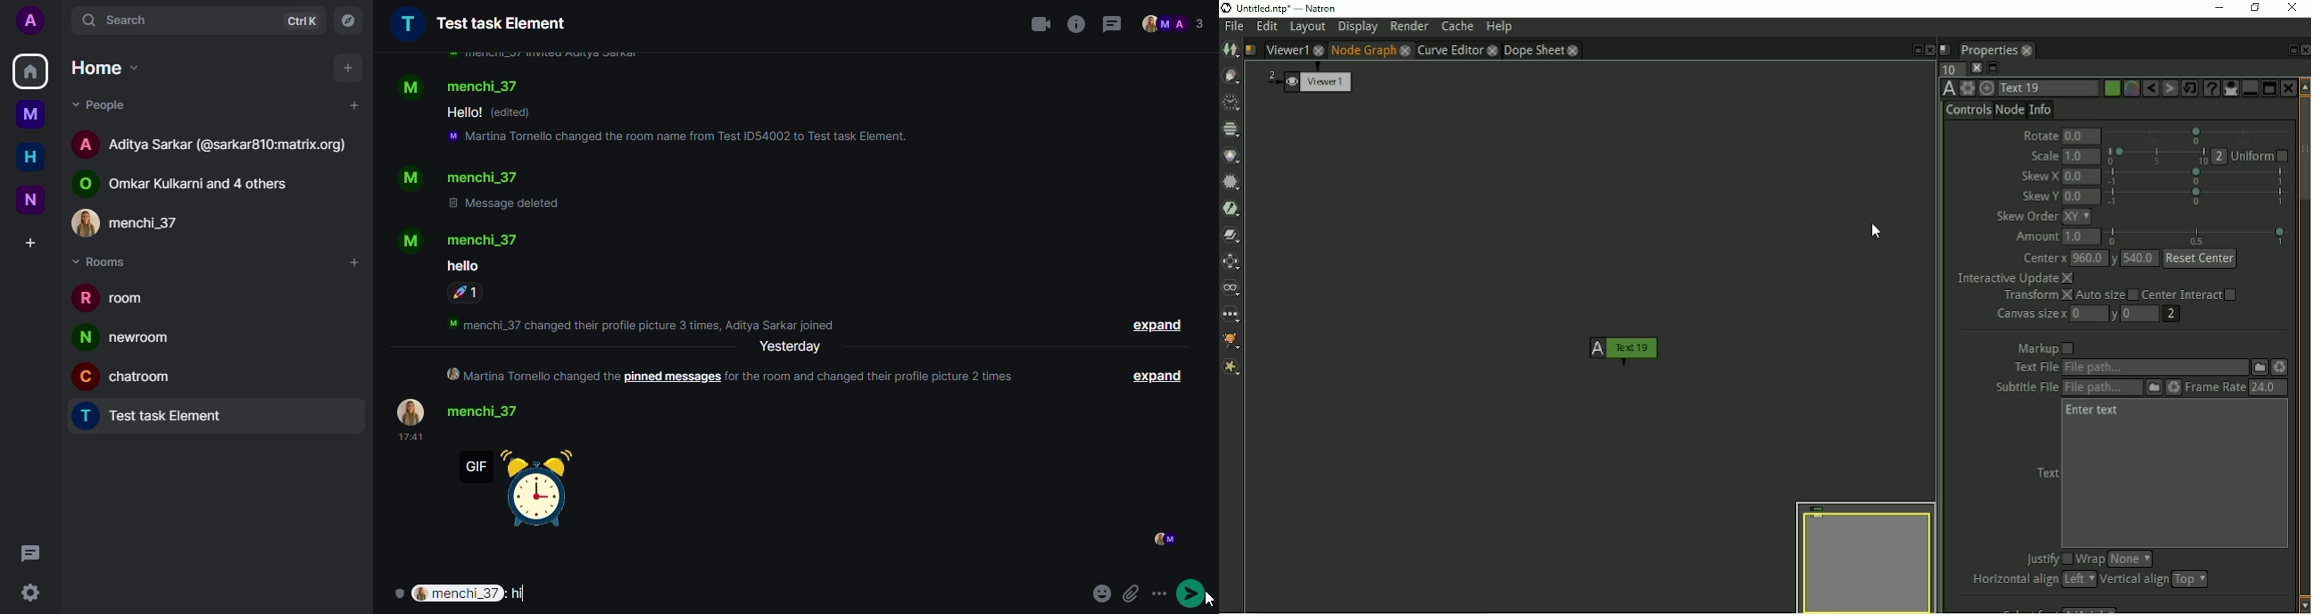  What do you see at coordinates (1161, 376) in the screenshot?
I see `expand` at bounding box center [1161, 376].